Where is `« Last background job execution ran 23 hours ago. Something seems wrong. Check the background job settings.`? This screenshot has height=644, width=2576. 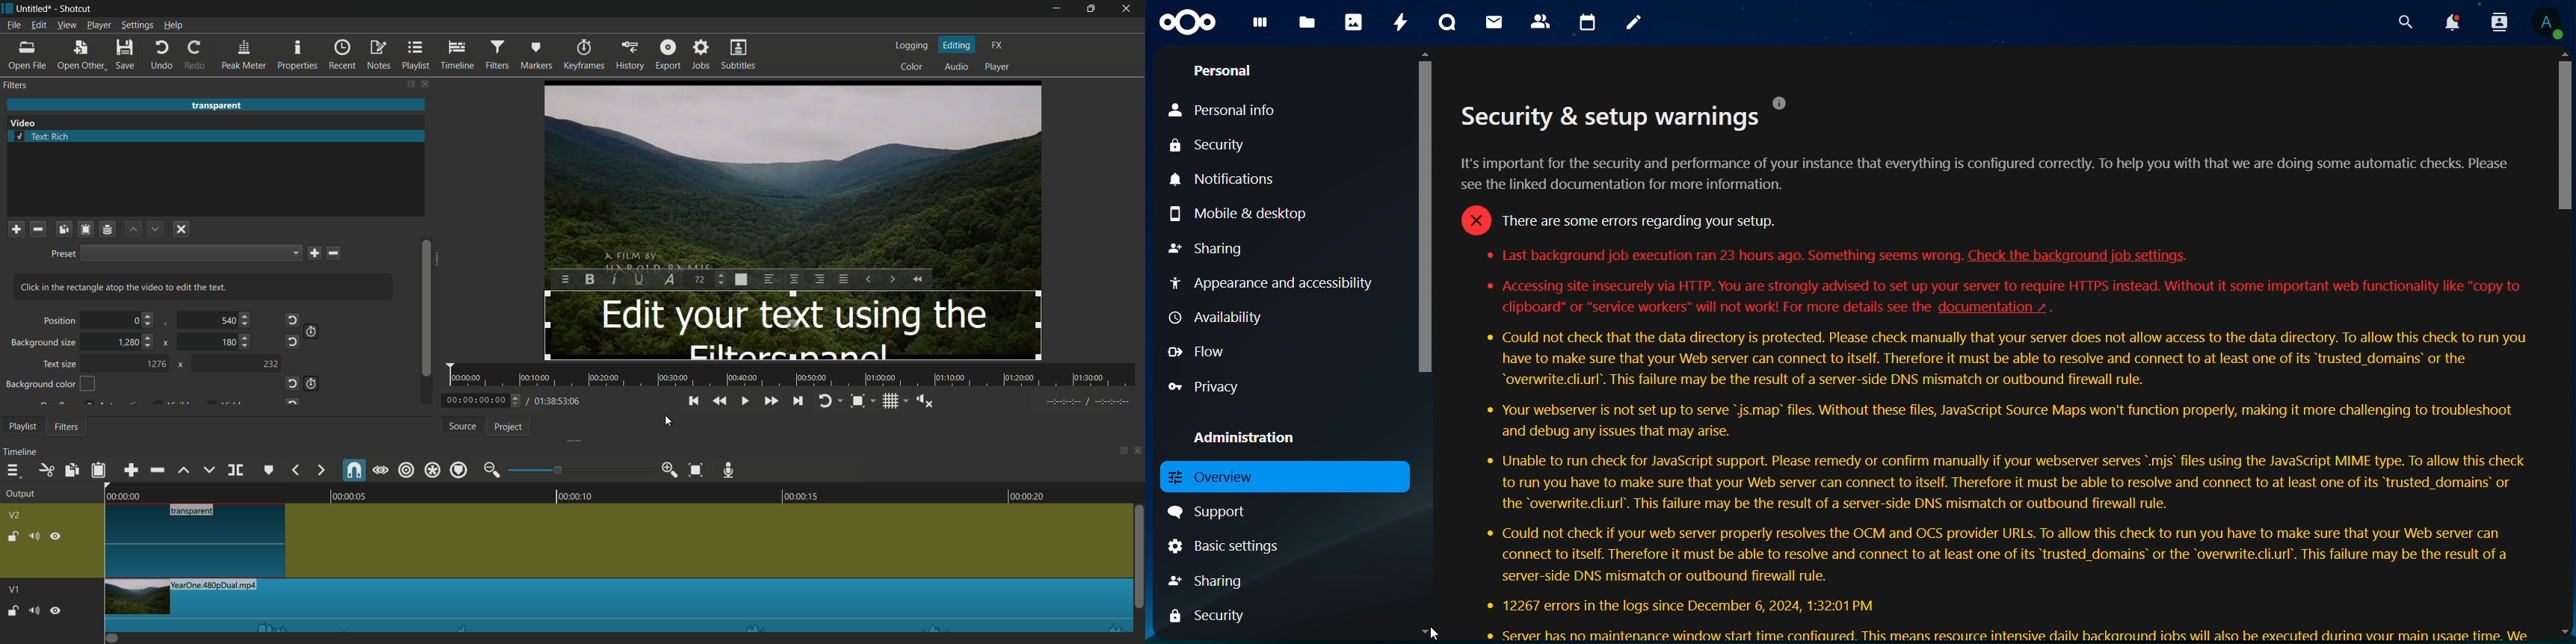 « Last background job execution ran 23 hours ago. Something seems wrong. Check the background job settings. is located at coordinates (1840, 256).